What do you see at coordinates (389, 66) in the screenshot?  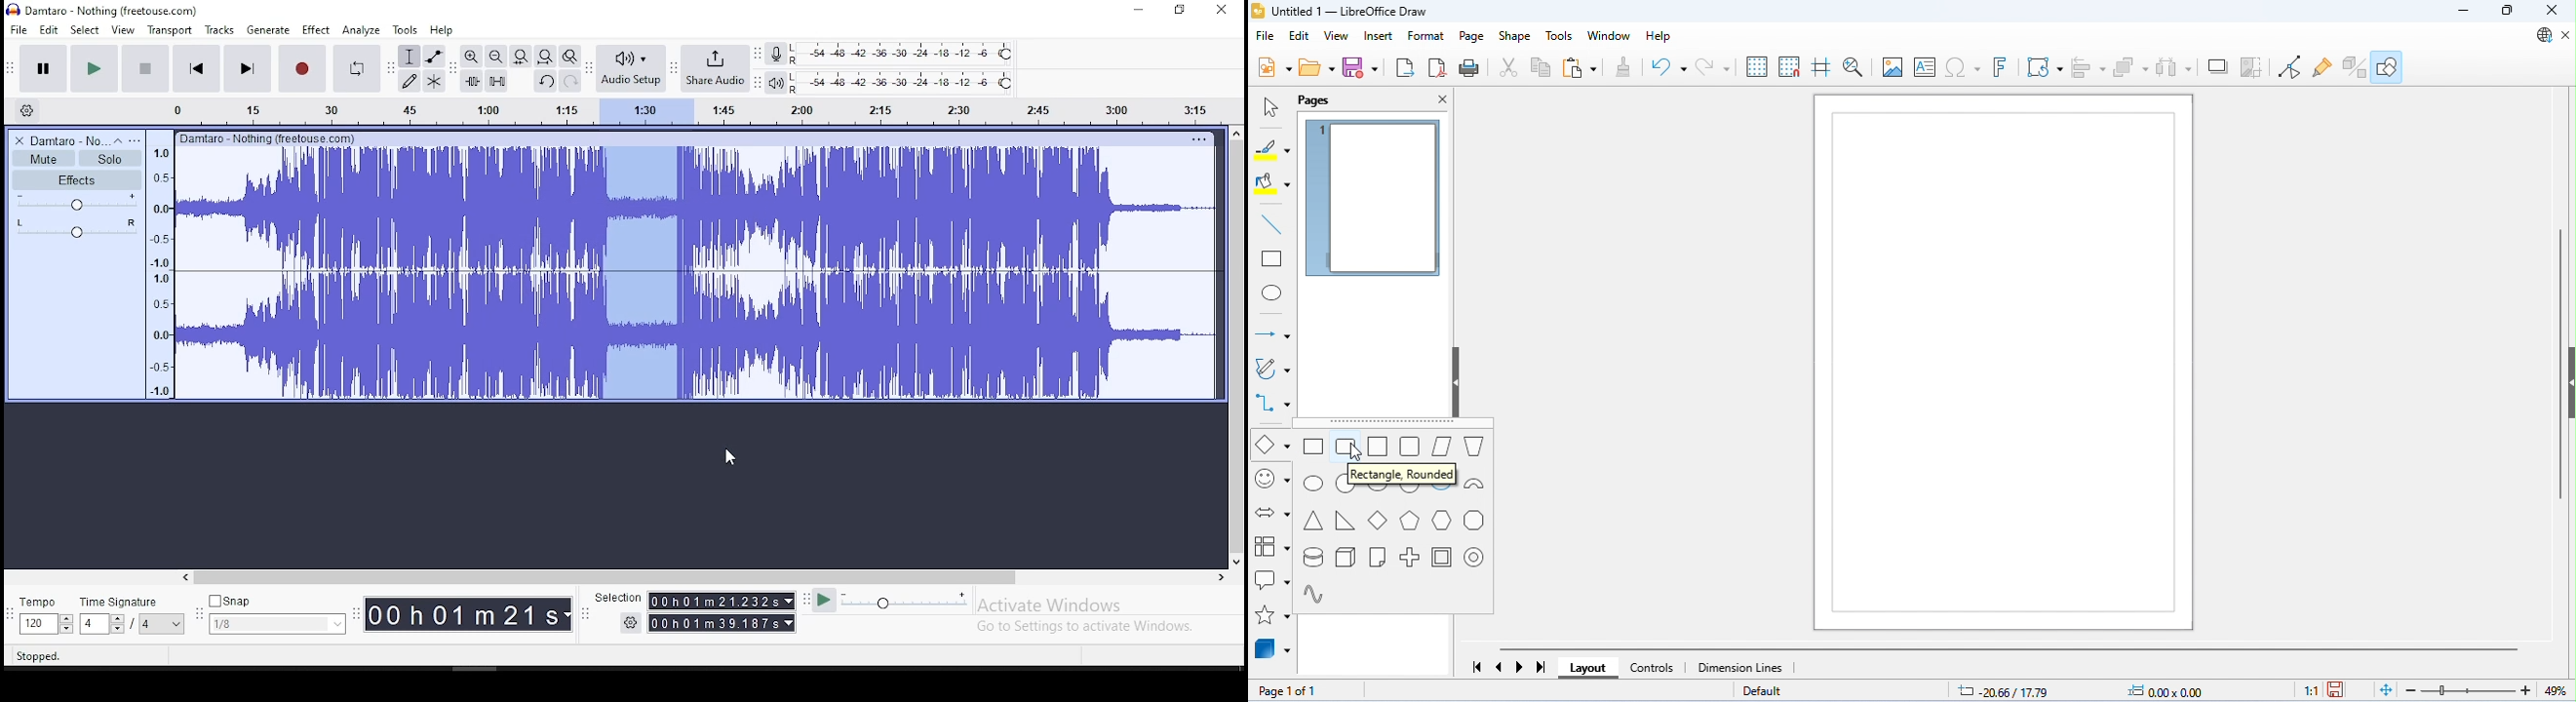 I see `` at bounding box center [389, 66].